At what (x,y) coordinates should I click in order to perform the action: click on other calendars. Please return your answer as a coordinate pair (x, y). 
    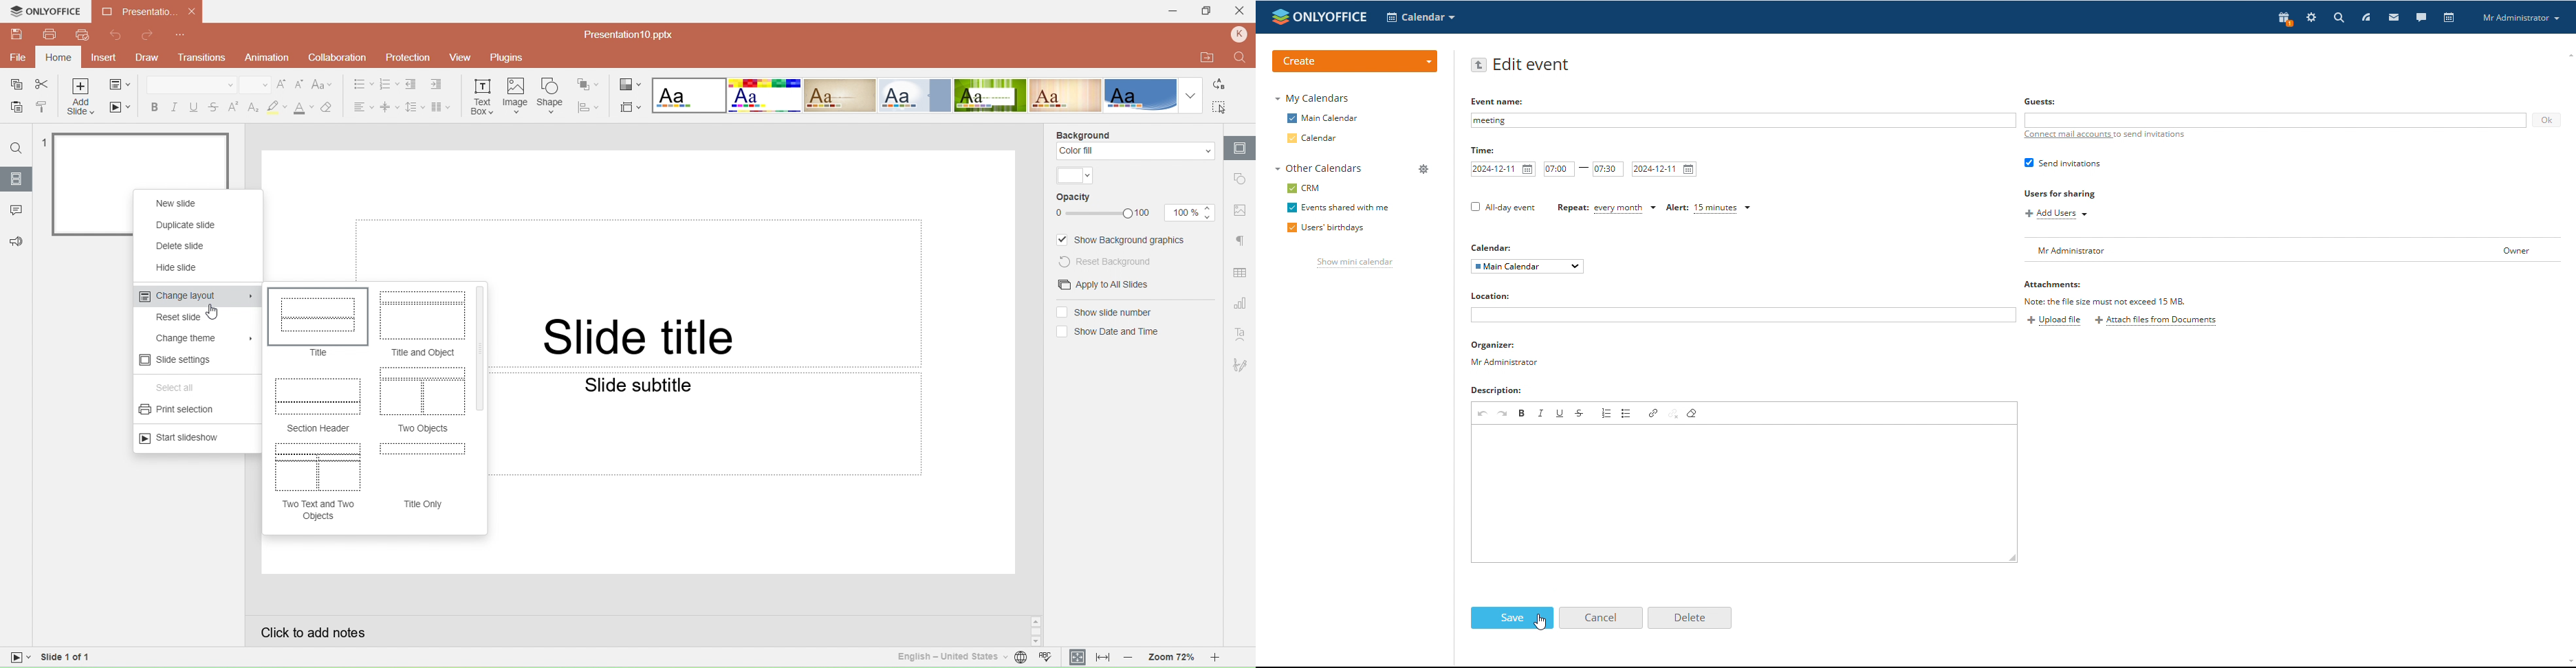
    Looking at the image, I should click on (1319, 168).